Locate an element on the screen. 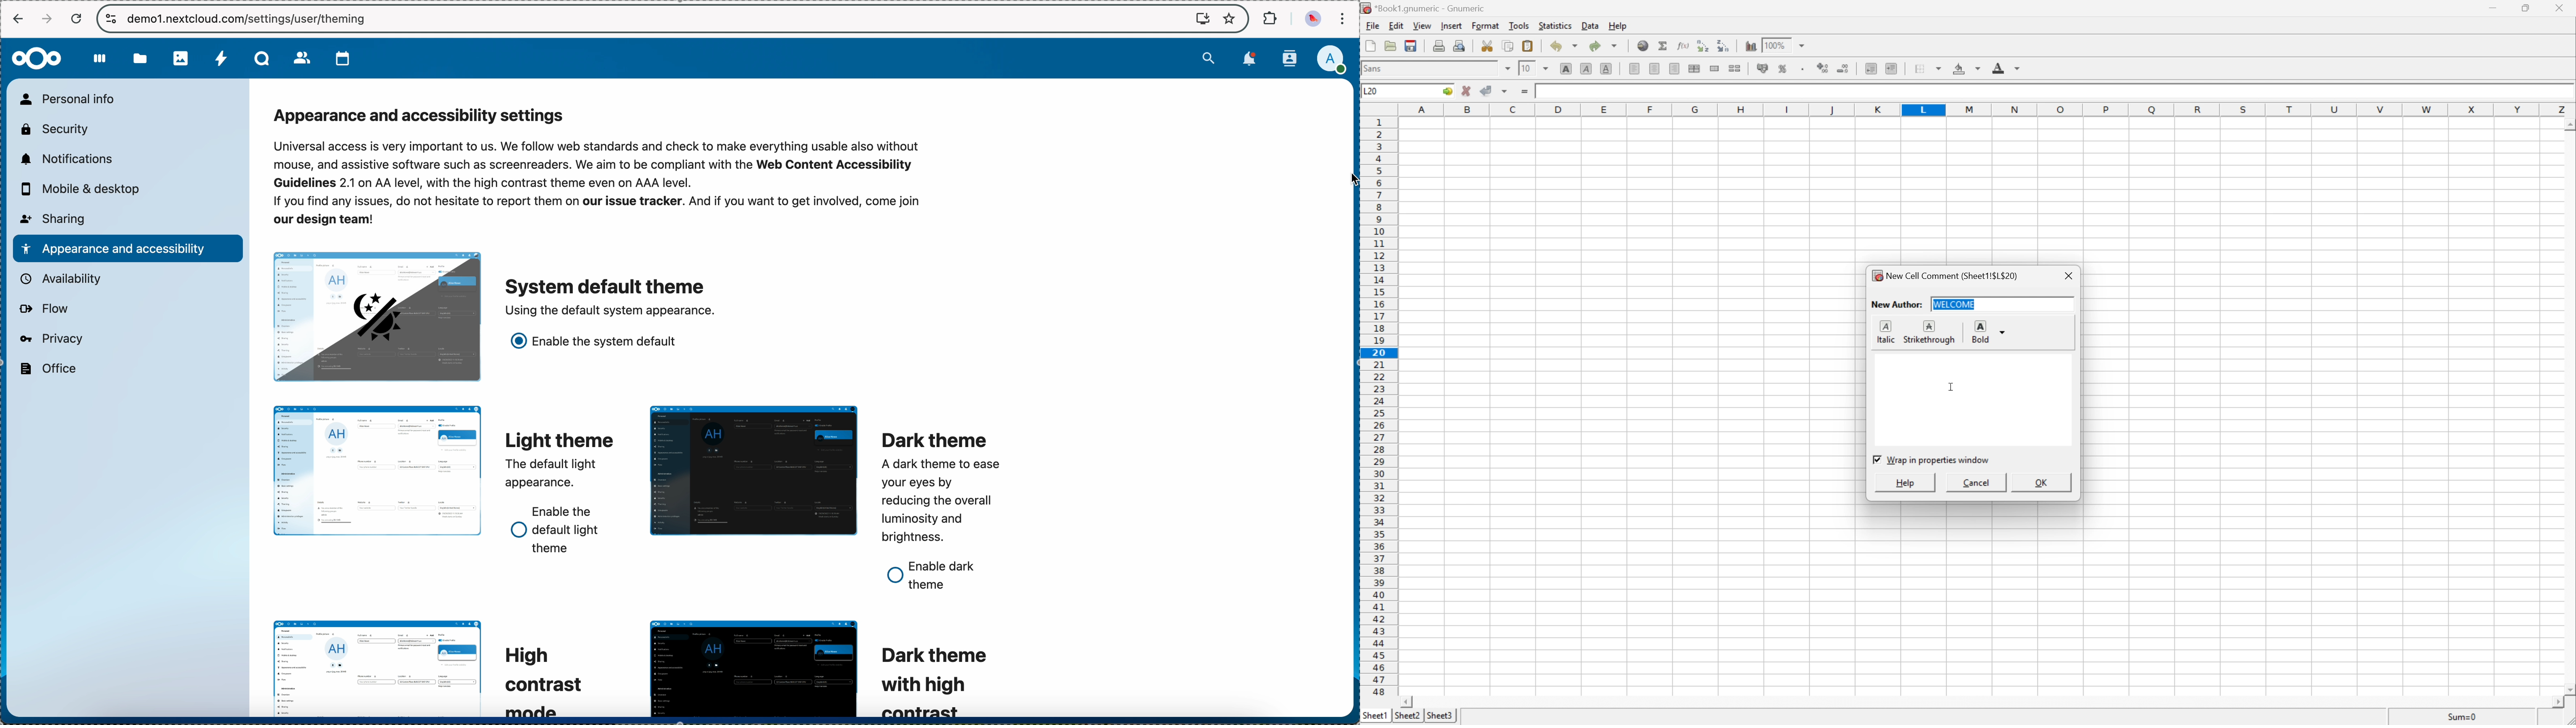  calendar is located at coordinates (338, 59).